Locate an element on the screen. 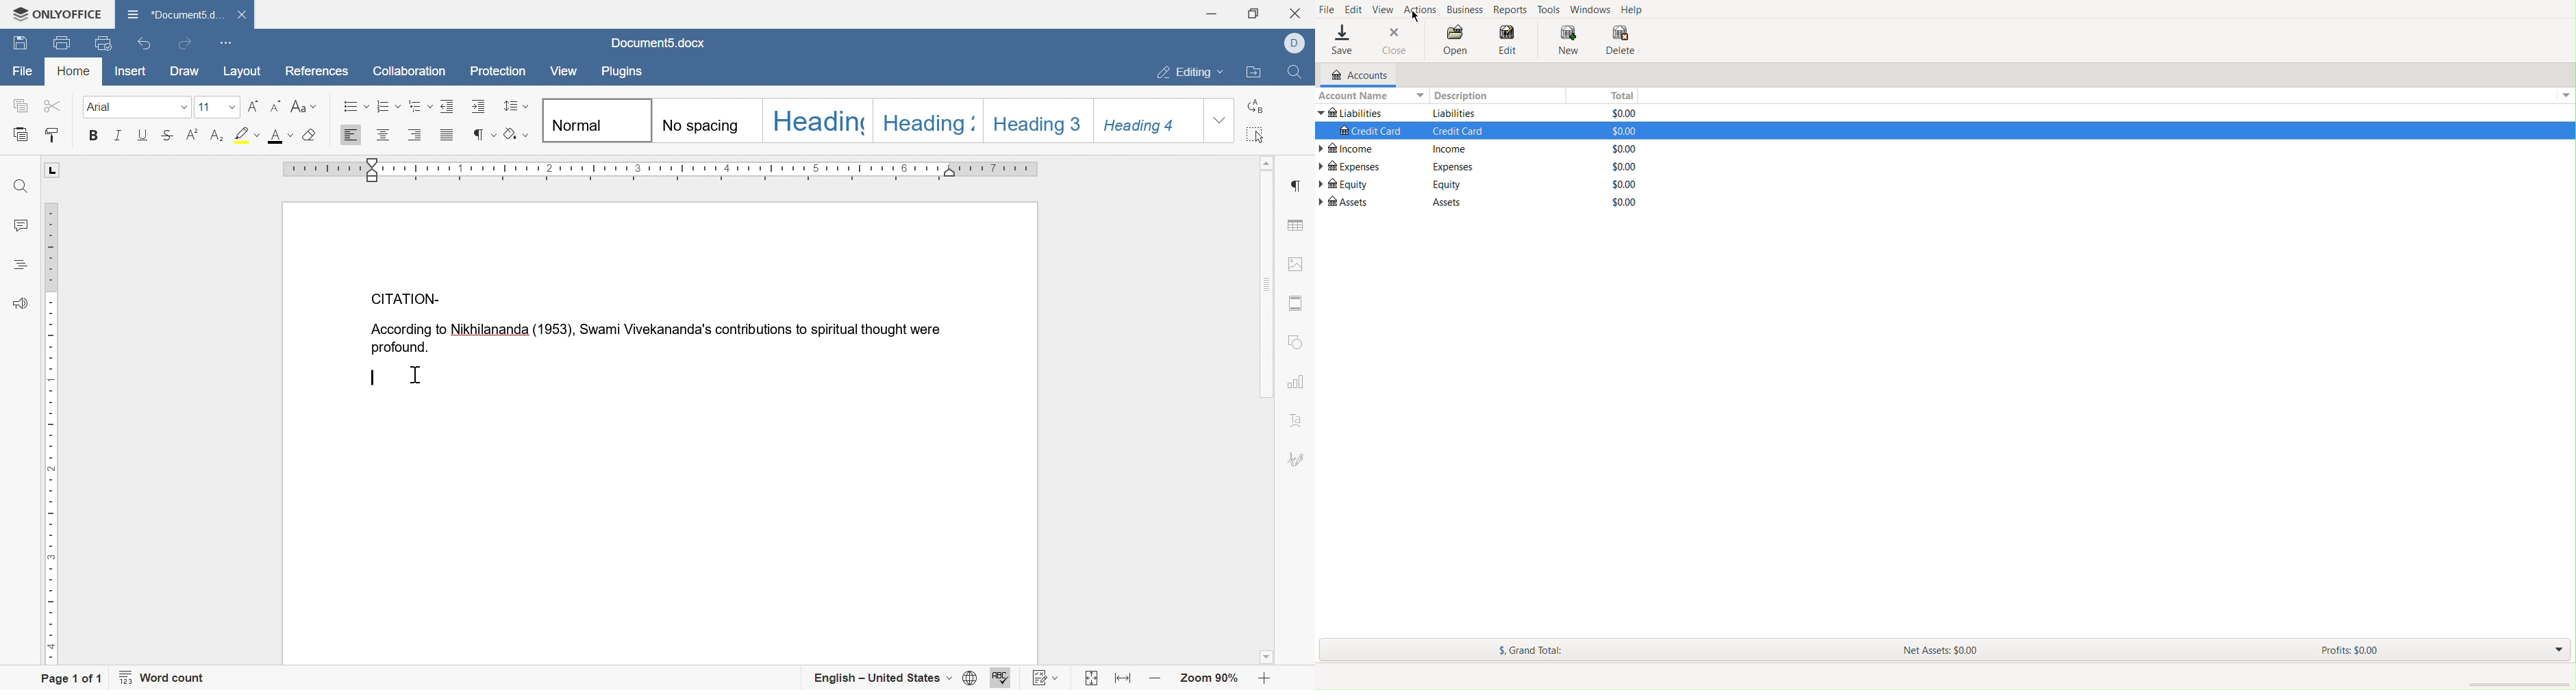 The height and width of the screenshot is (700, 2576). header and footer settings is located at coordinates (1294, 303).